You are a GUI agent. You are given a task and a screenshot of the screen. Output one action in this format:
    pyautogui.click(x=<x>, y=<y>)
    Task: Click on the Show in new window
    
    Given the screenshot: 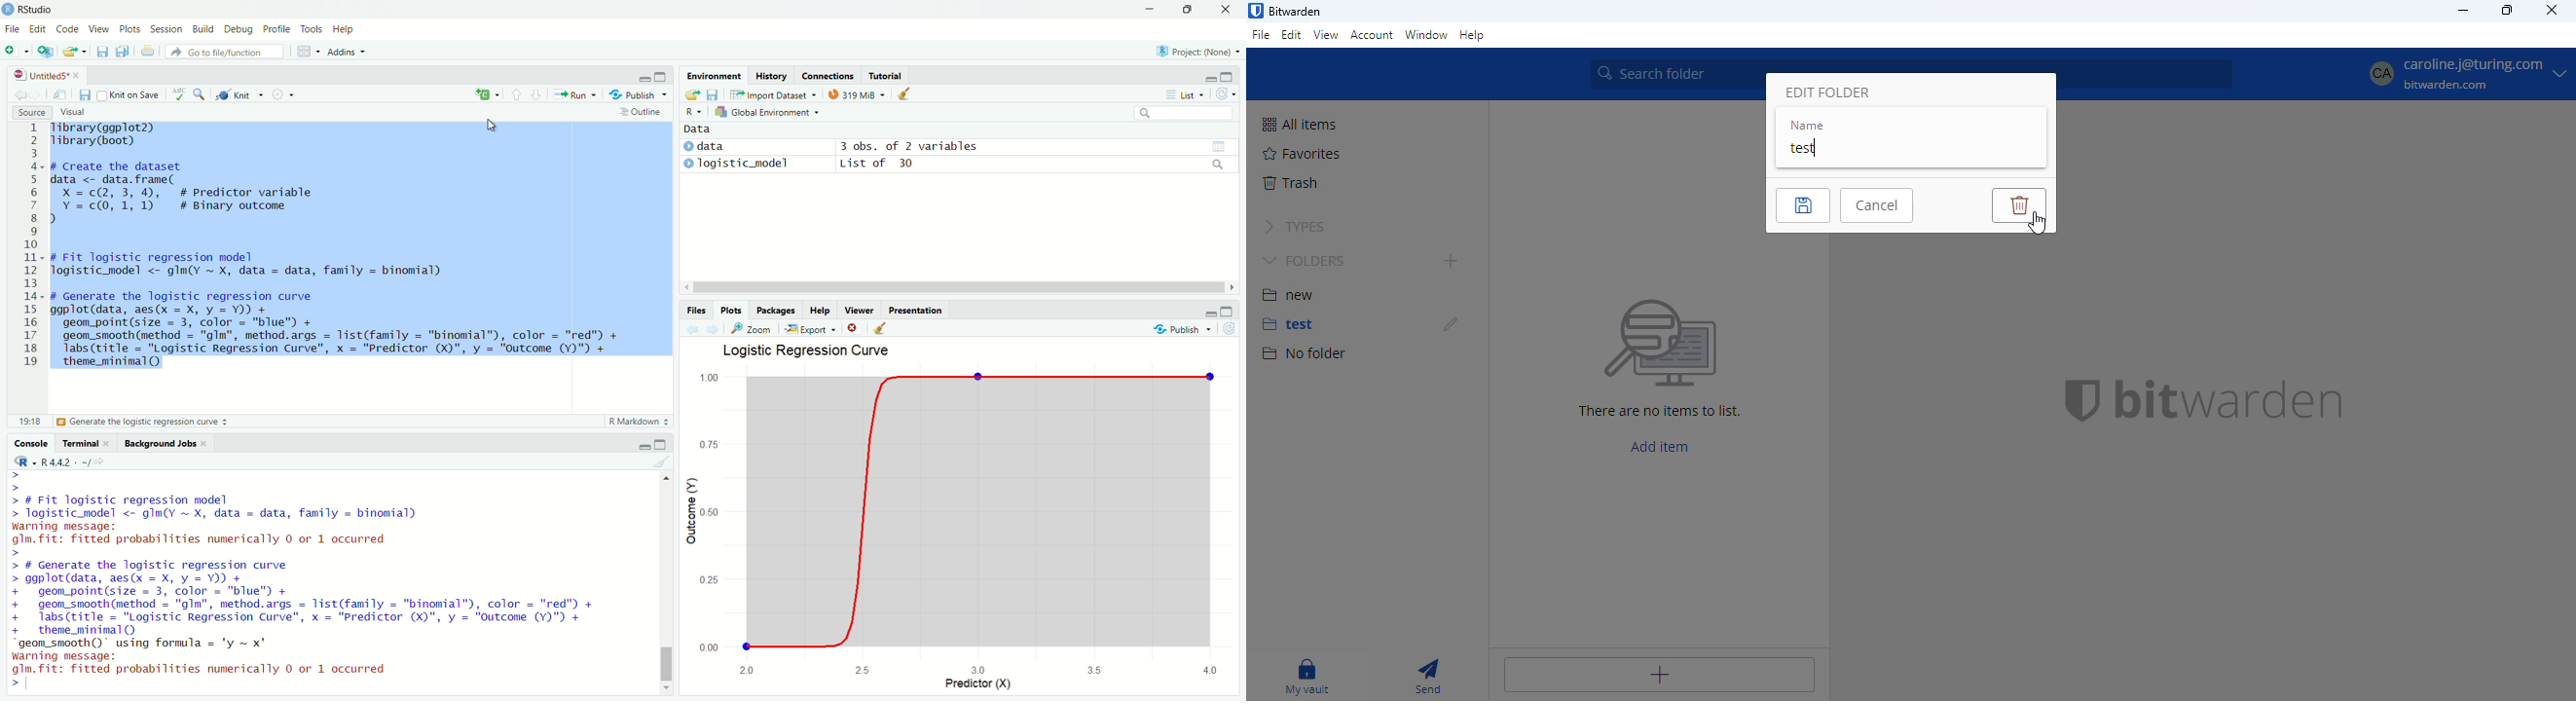 What is the action you would take?
    pyautogui.click(x=60, y=95)
    